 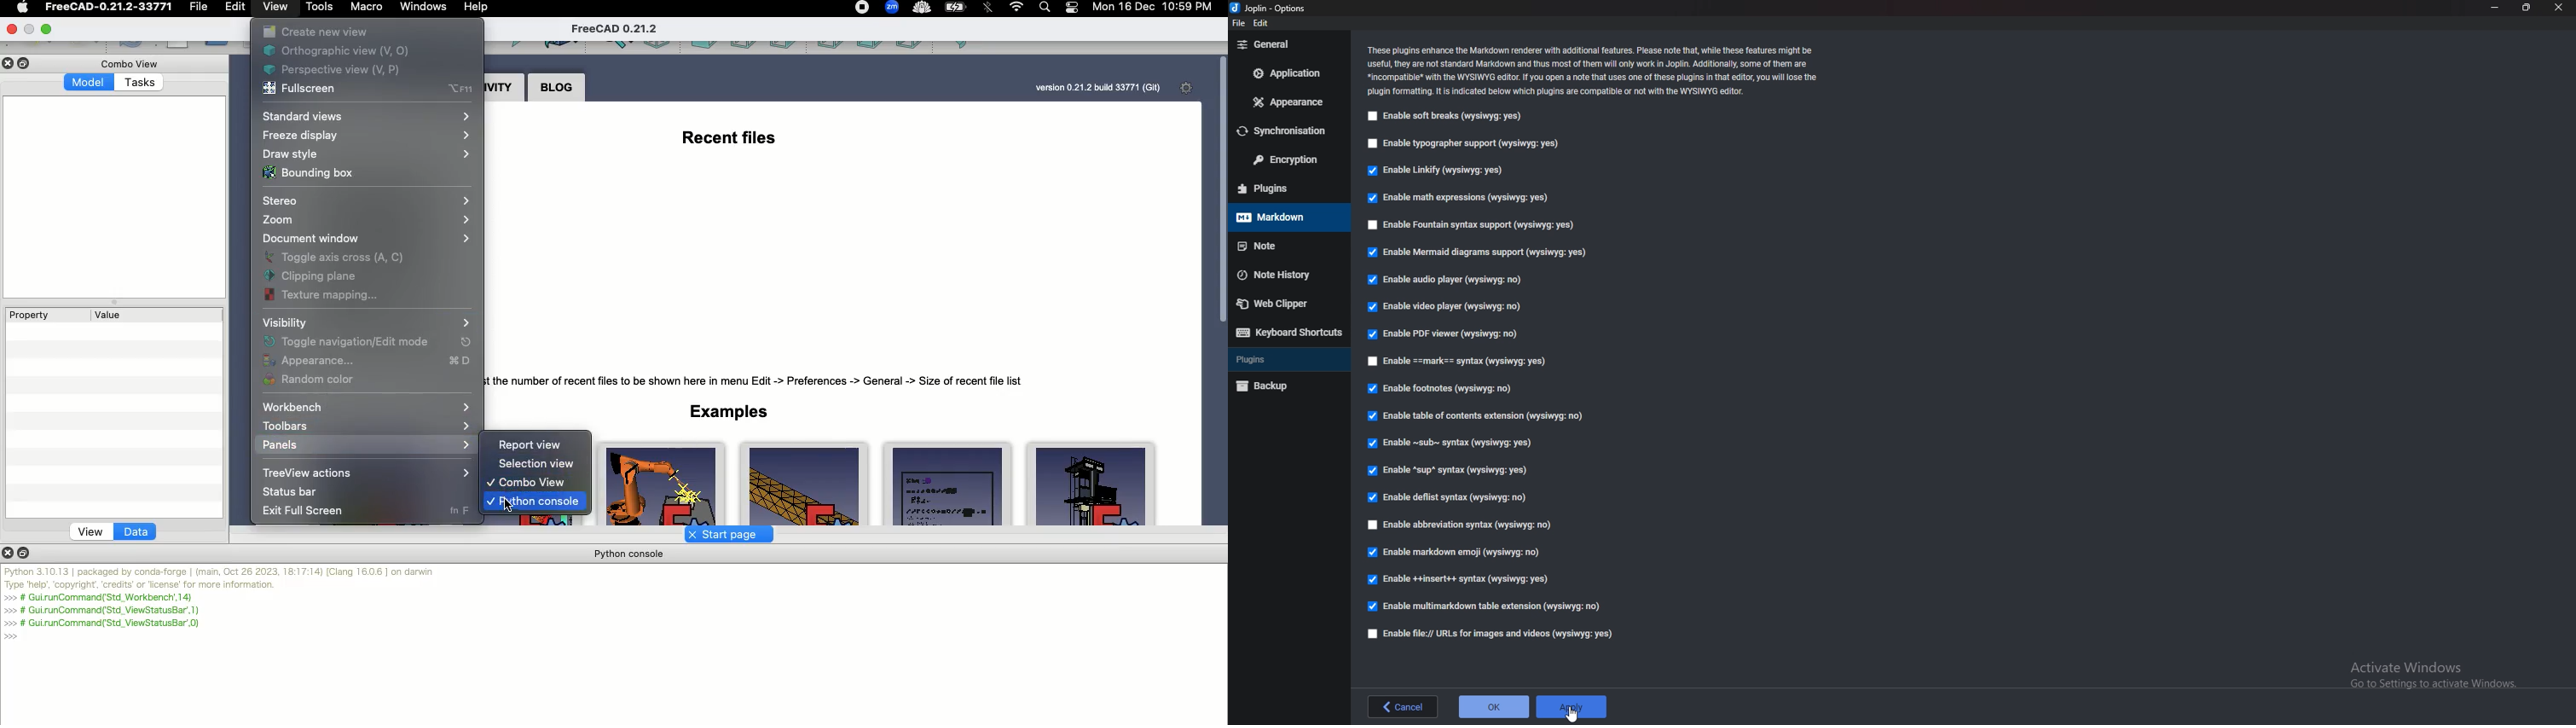 What do you see at coordinates (363, 138) in the screenshot?
I see `Freeze display` at bounding box center [363, 138].